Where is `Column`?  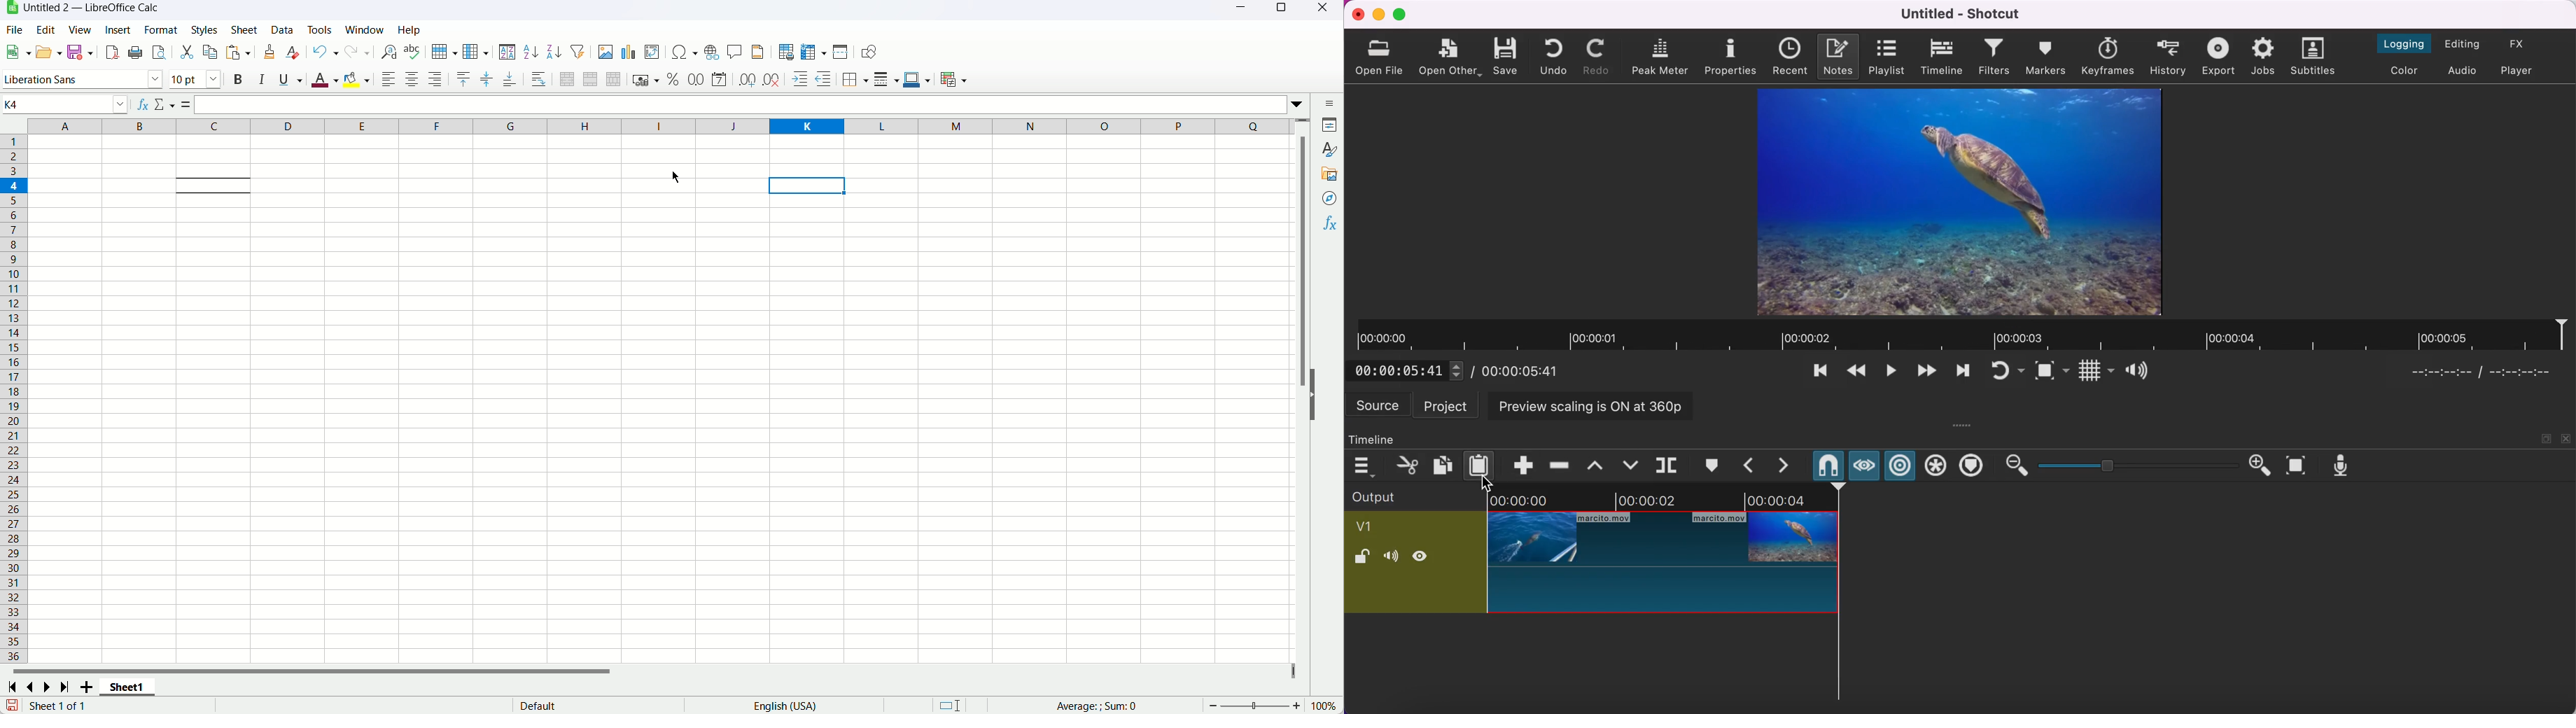 Column is located at coordinates (475, 52).